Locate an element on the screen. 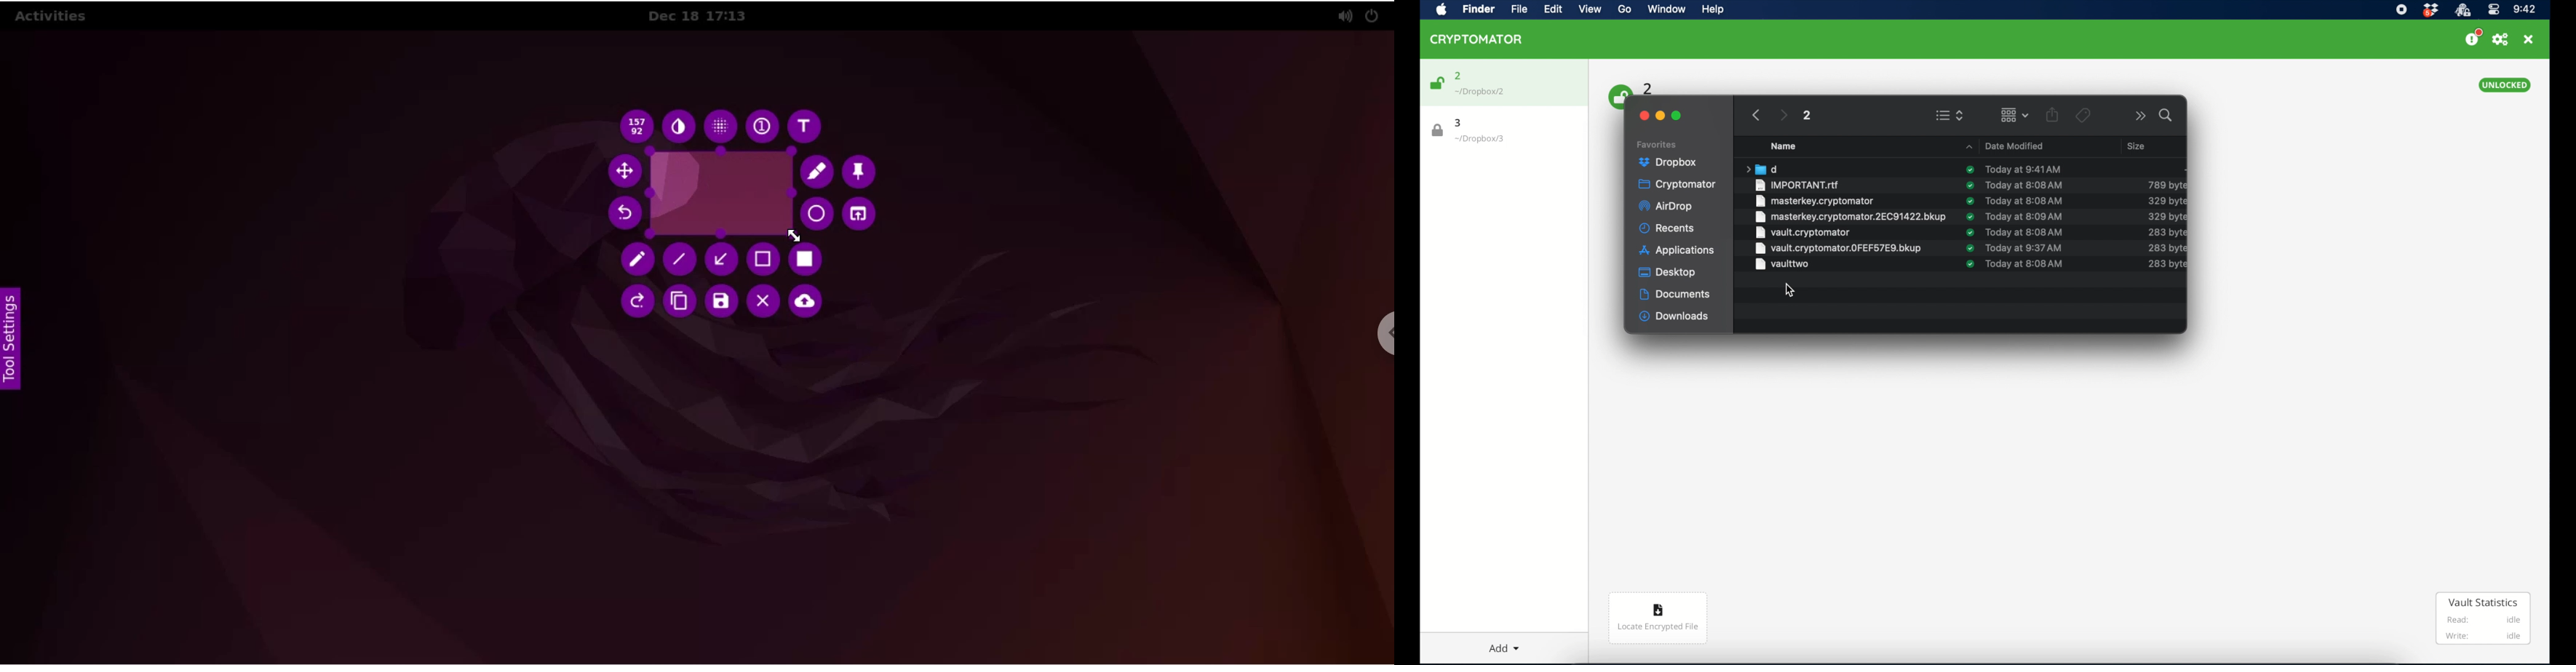 The width and height of the screenshot is (2576, 672). unlock icon is located at coordinates (1618, 95).